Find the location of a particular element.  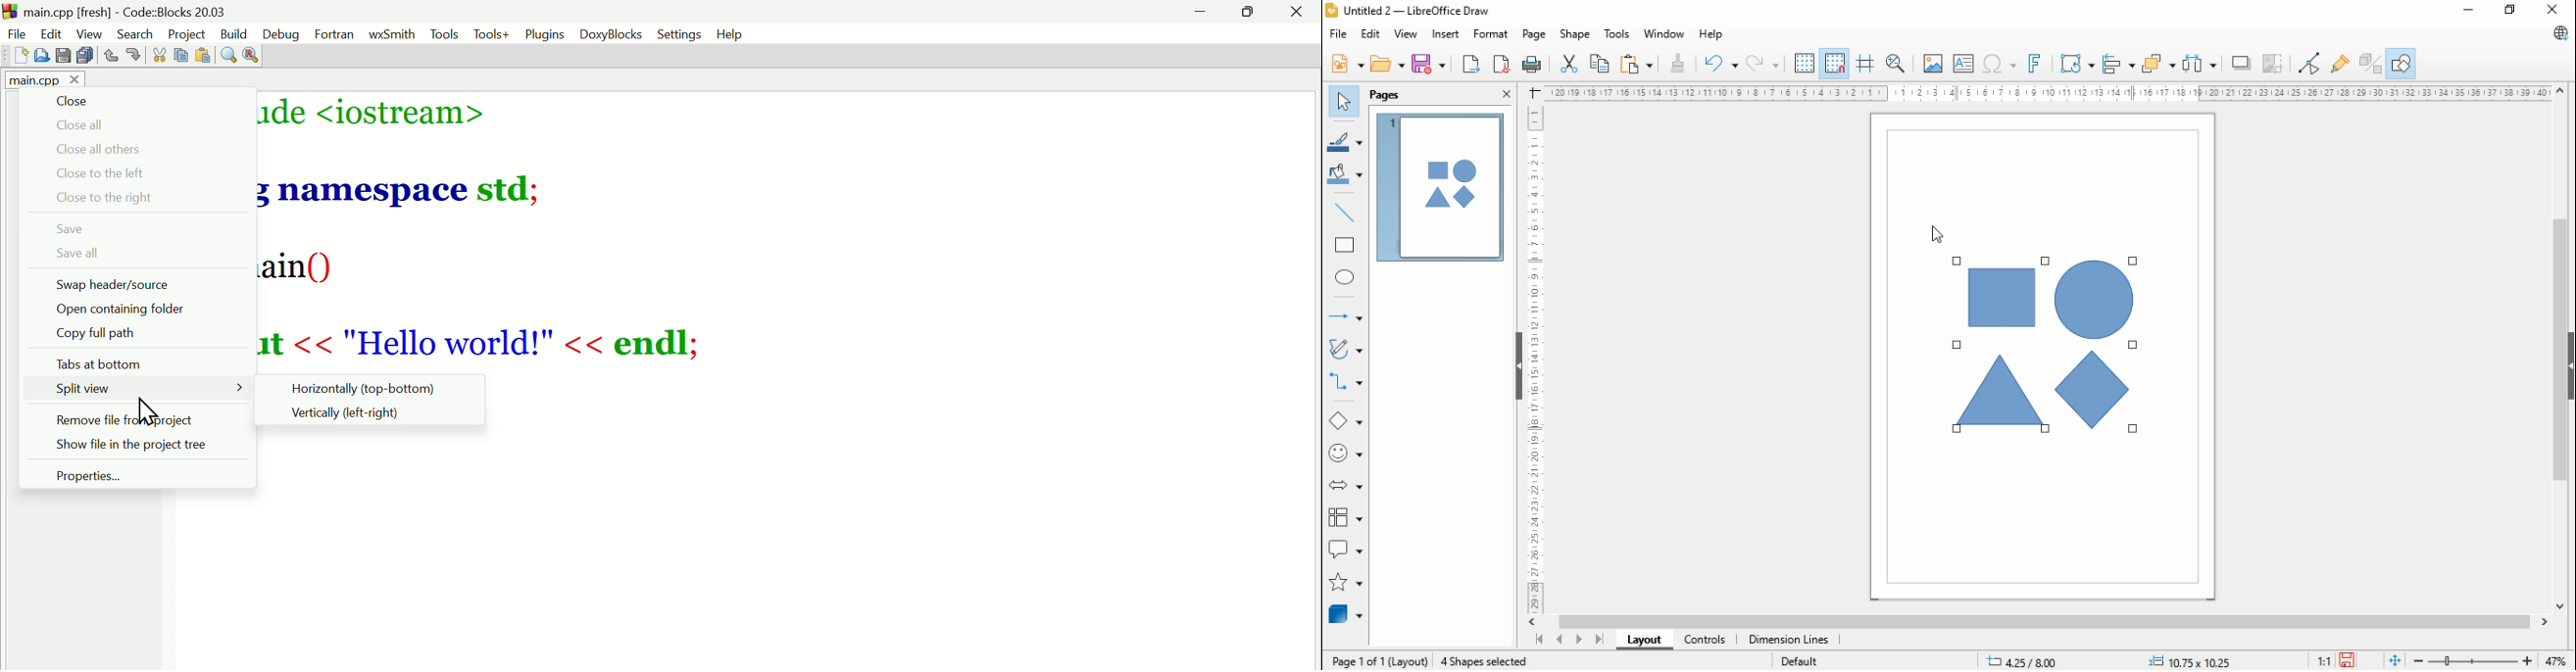

Properties is located at coordinates (101, 477).